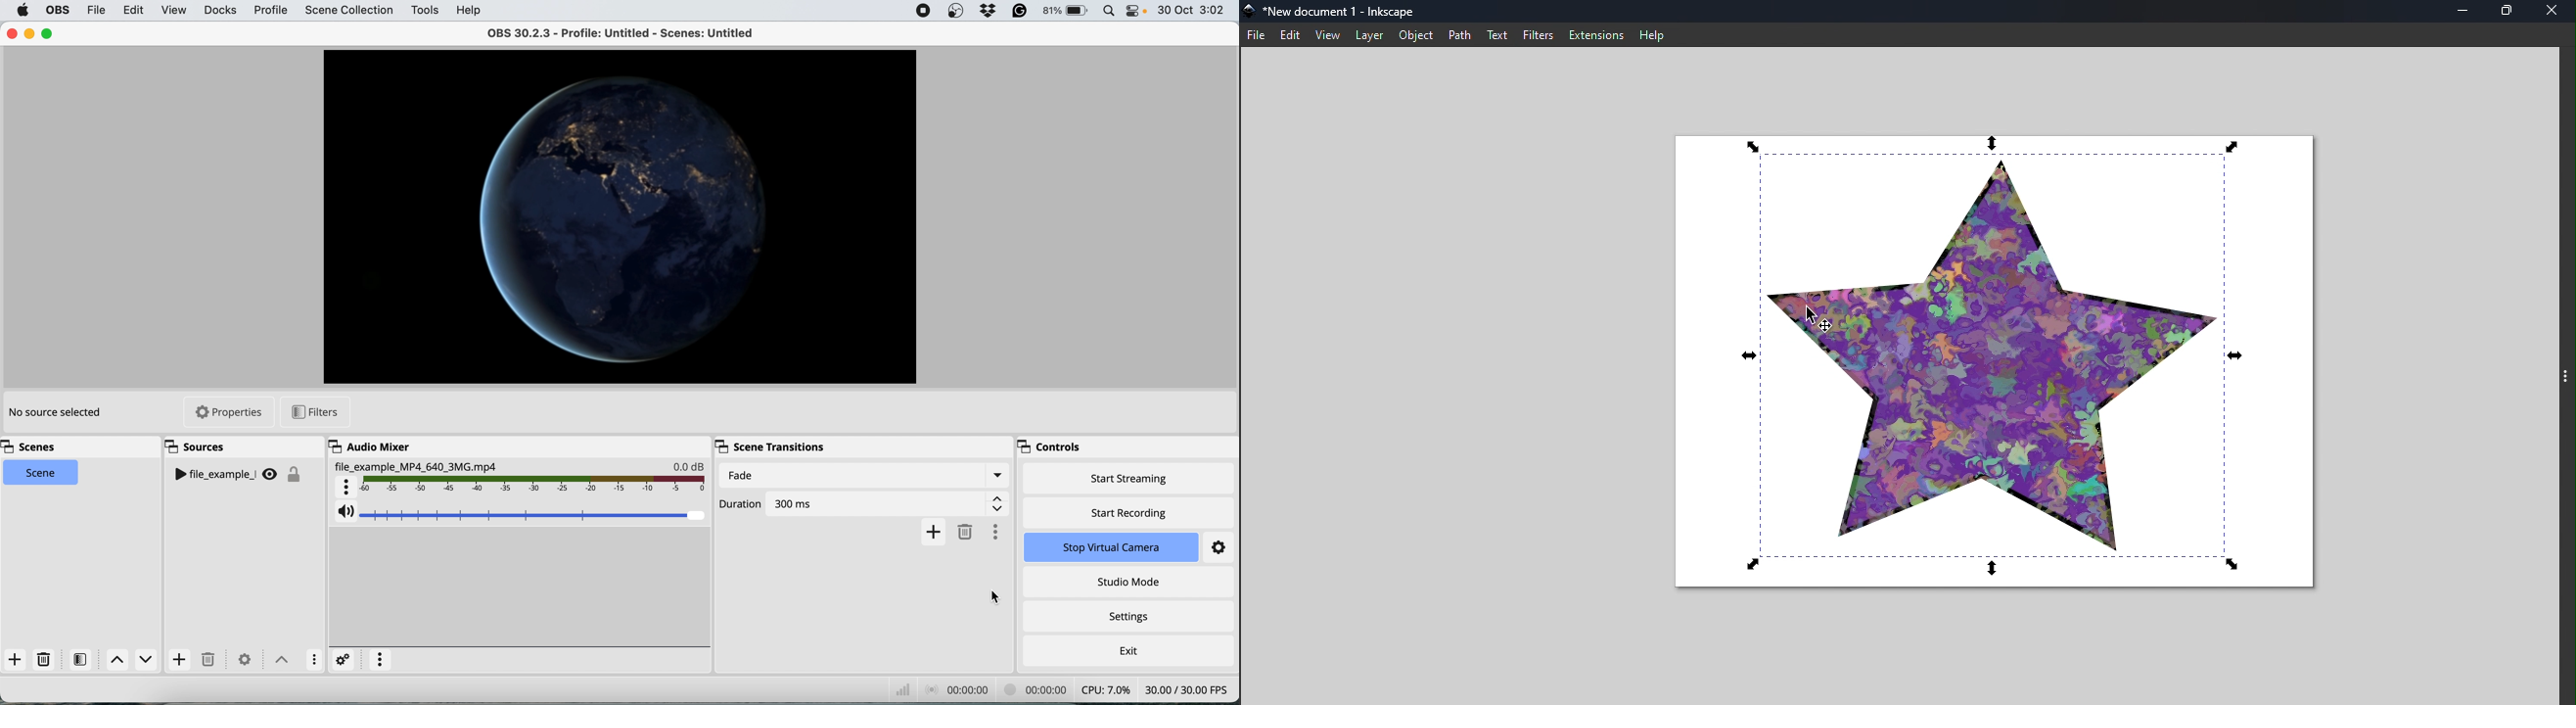 The height and width of the screenshot is (728, 2576). Describe the element at coordinates (1110, 546) in the screenshot. I see `stop virtual camera` at that location.